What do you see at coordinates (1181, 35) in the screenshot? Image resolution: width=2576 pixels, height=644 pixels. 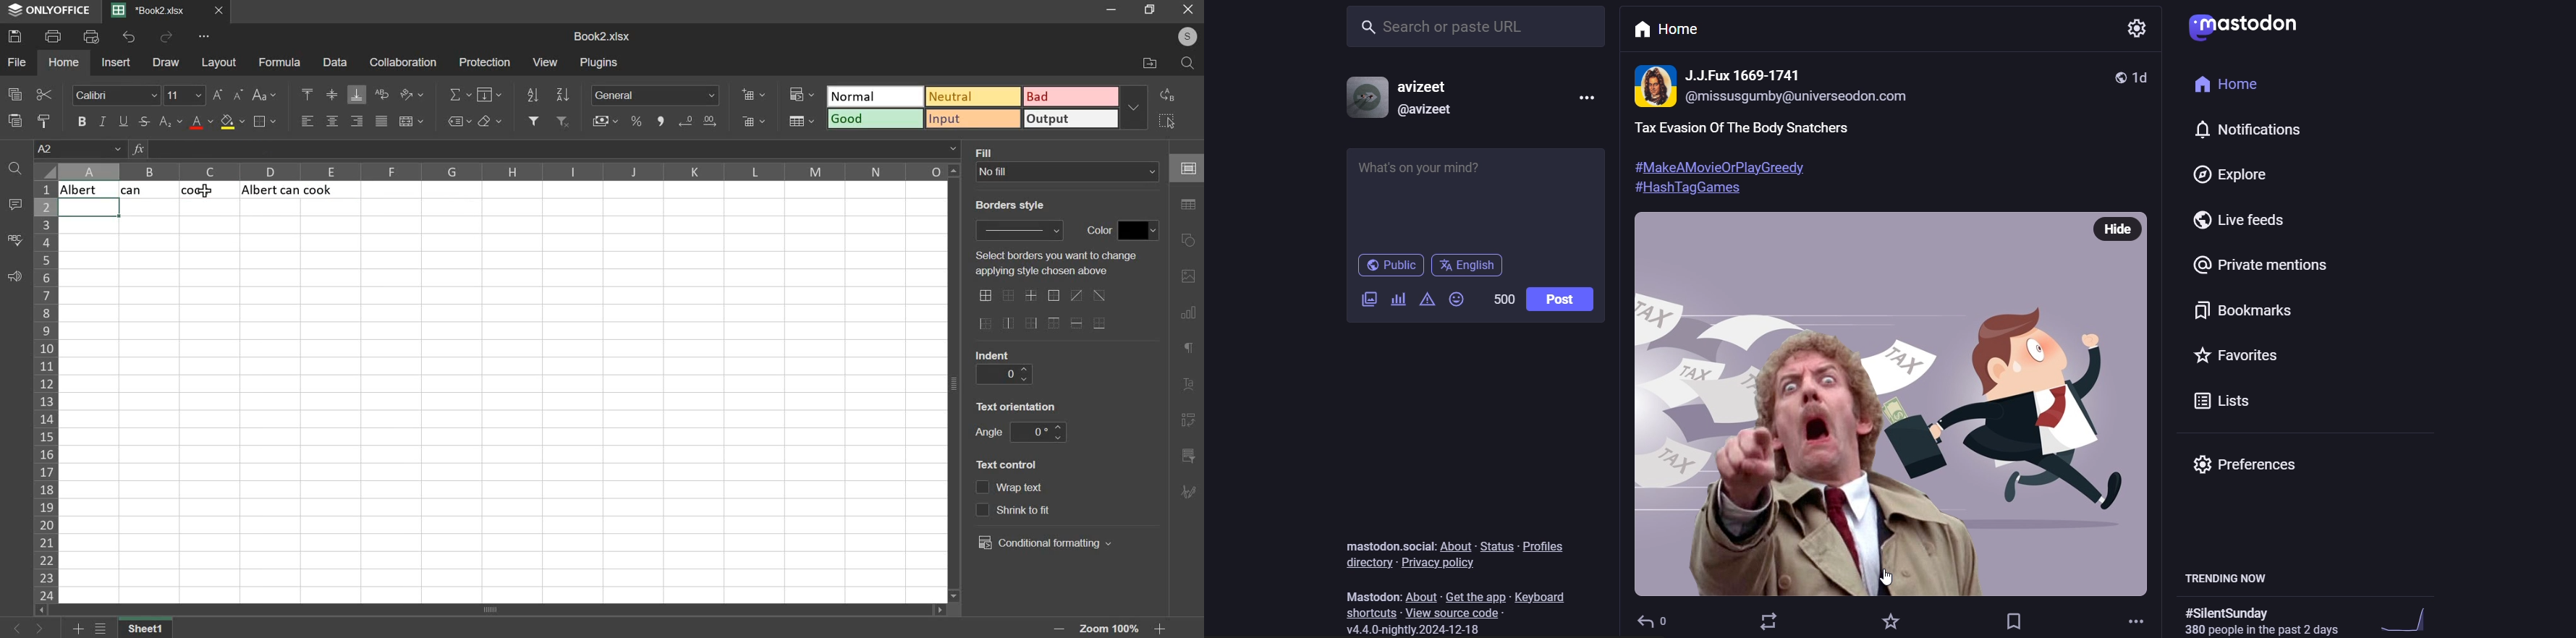 I see `user's account` at bounding box center [1181, 35].